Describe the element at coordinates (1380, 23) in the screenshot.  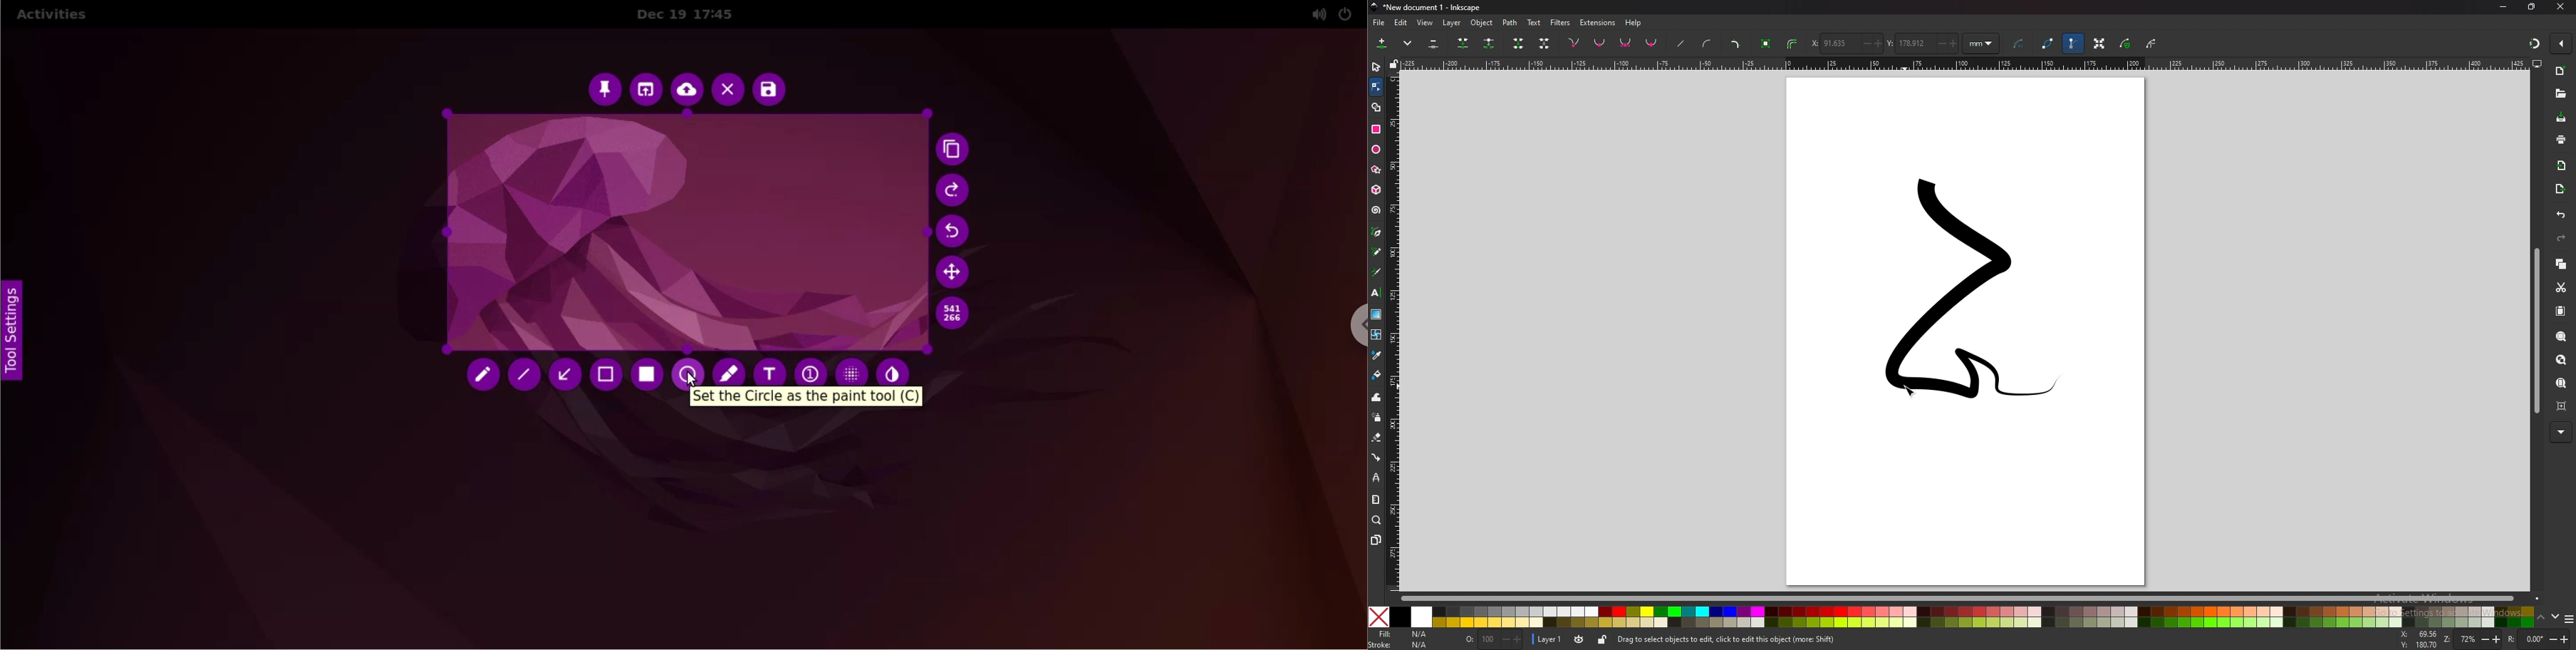
I see `file` at that location.